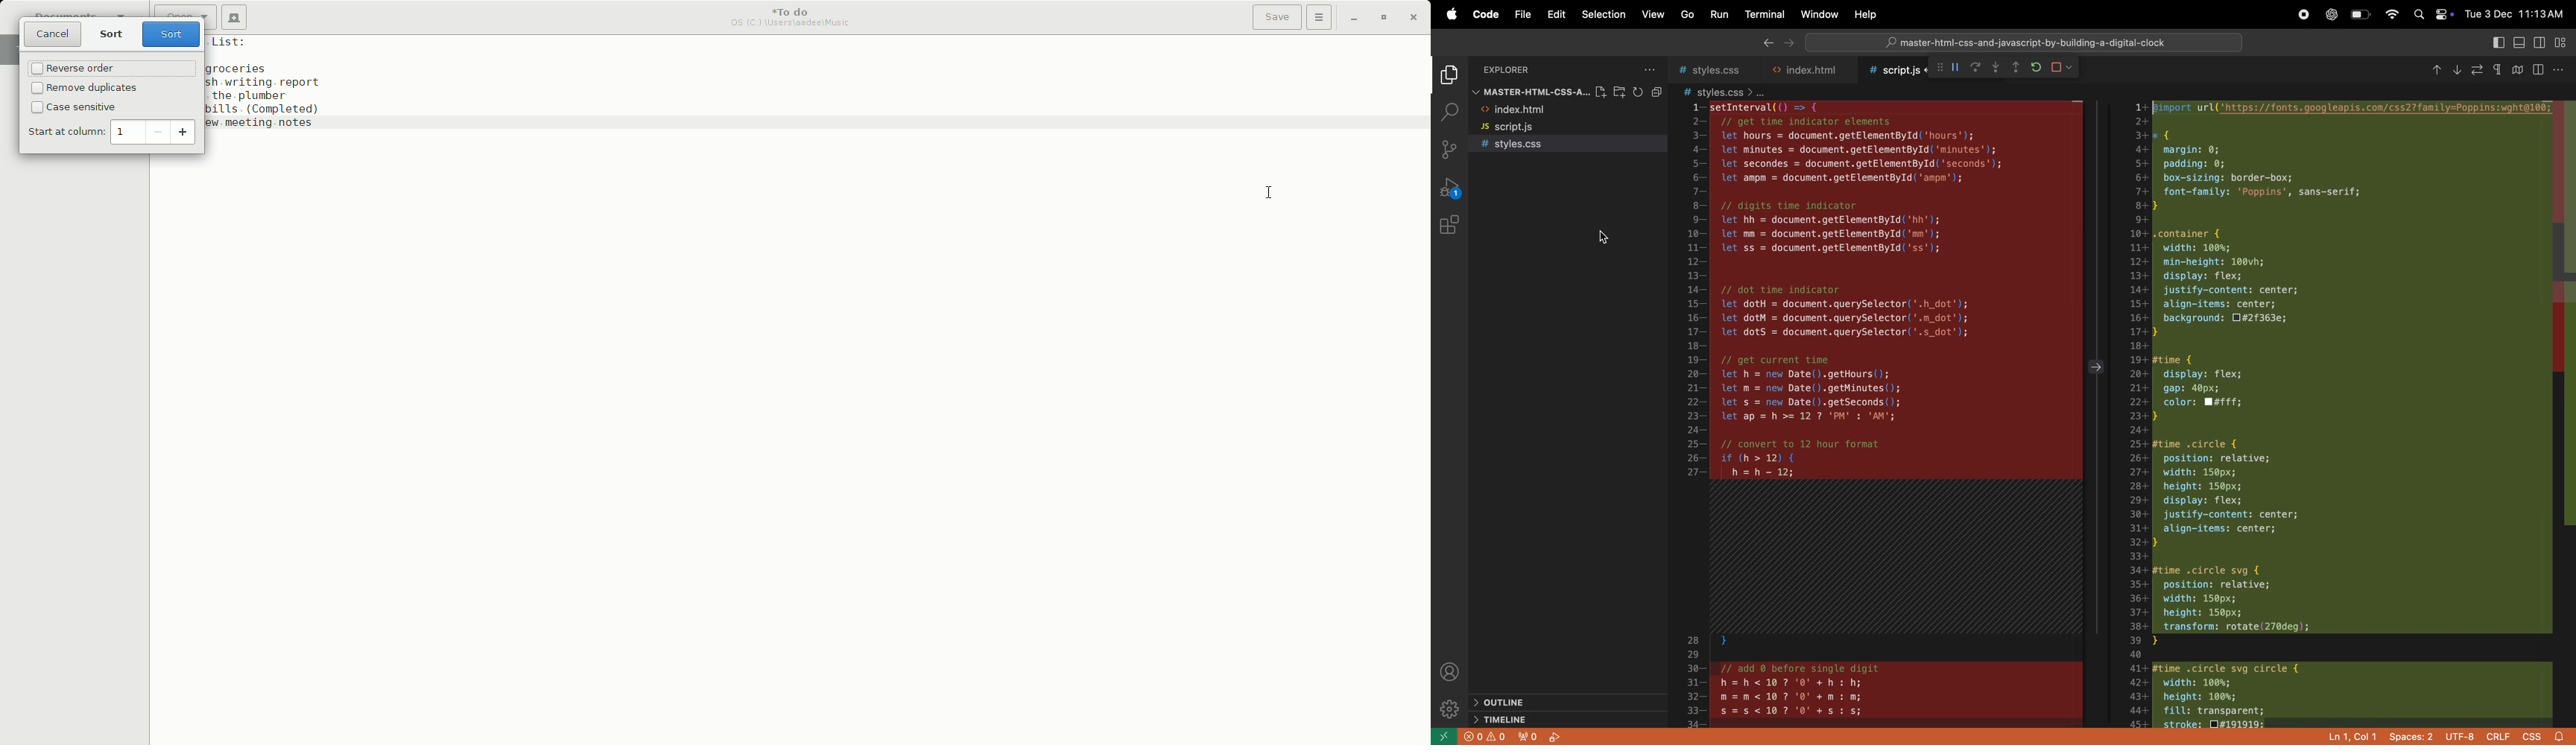 The width and height of the screenshot is (2576, 756). I want to click on increase value, so click(186, 131).